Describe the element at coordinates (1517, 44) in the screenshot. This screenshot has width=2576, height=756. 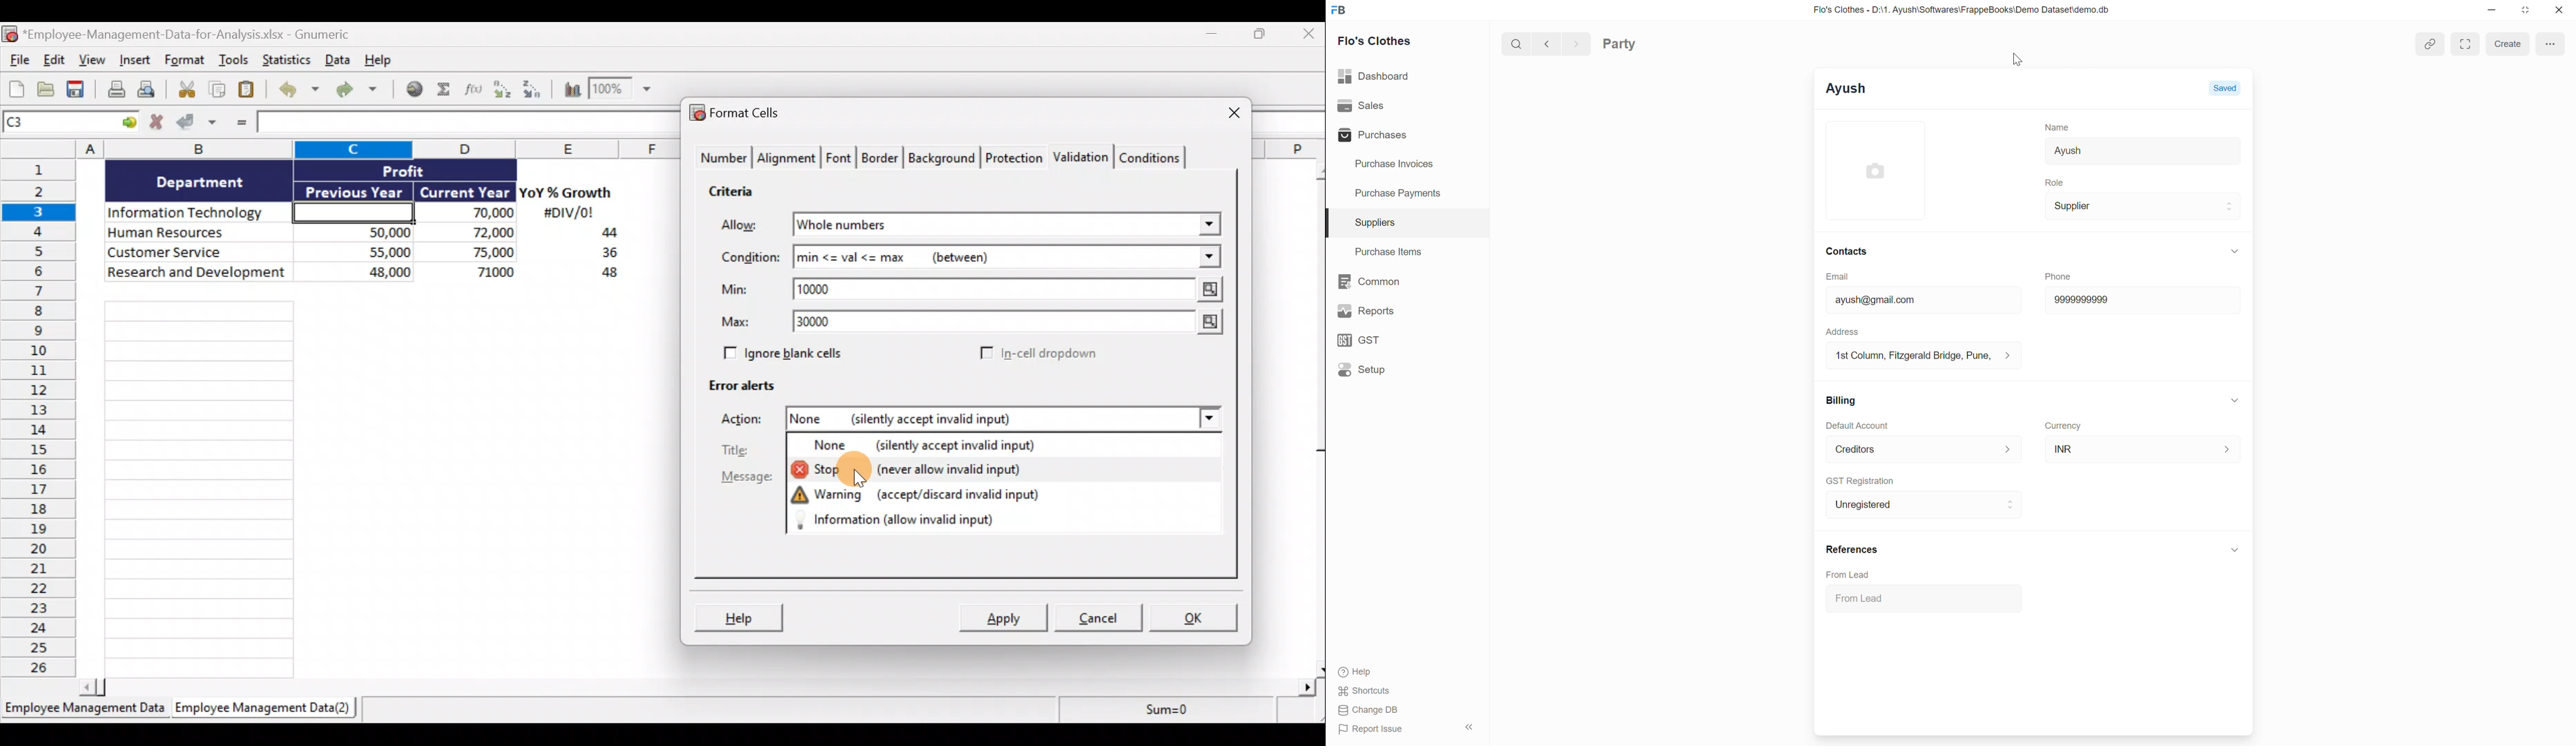
I see `Search` at that location.